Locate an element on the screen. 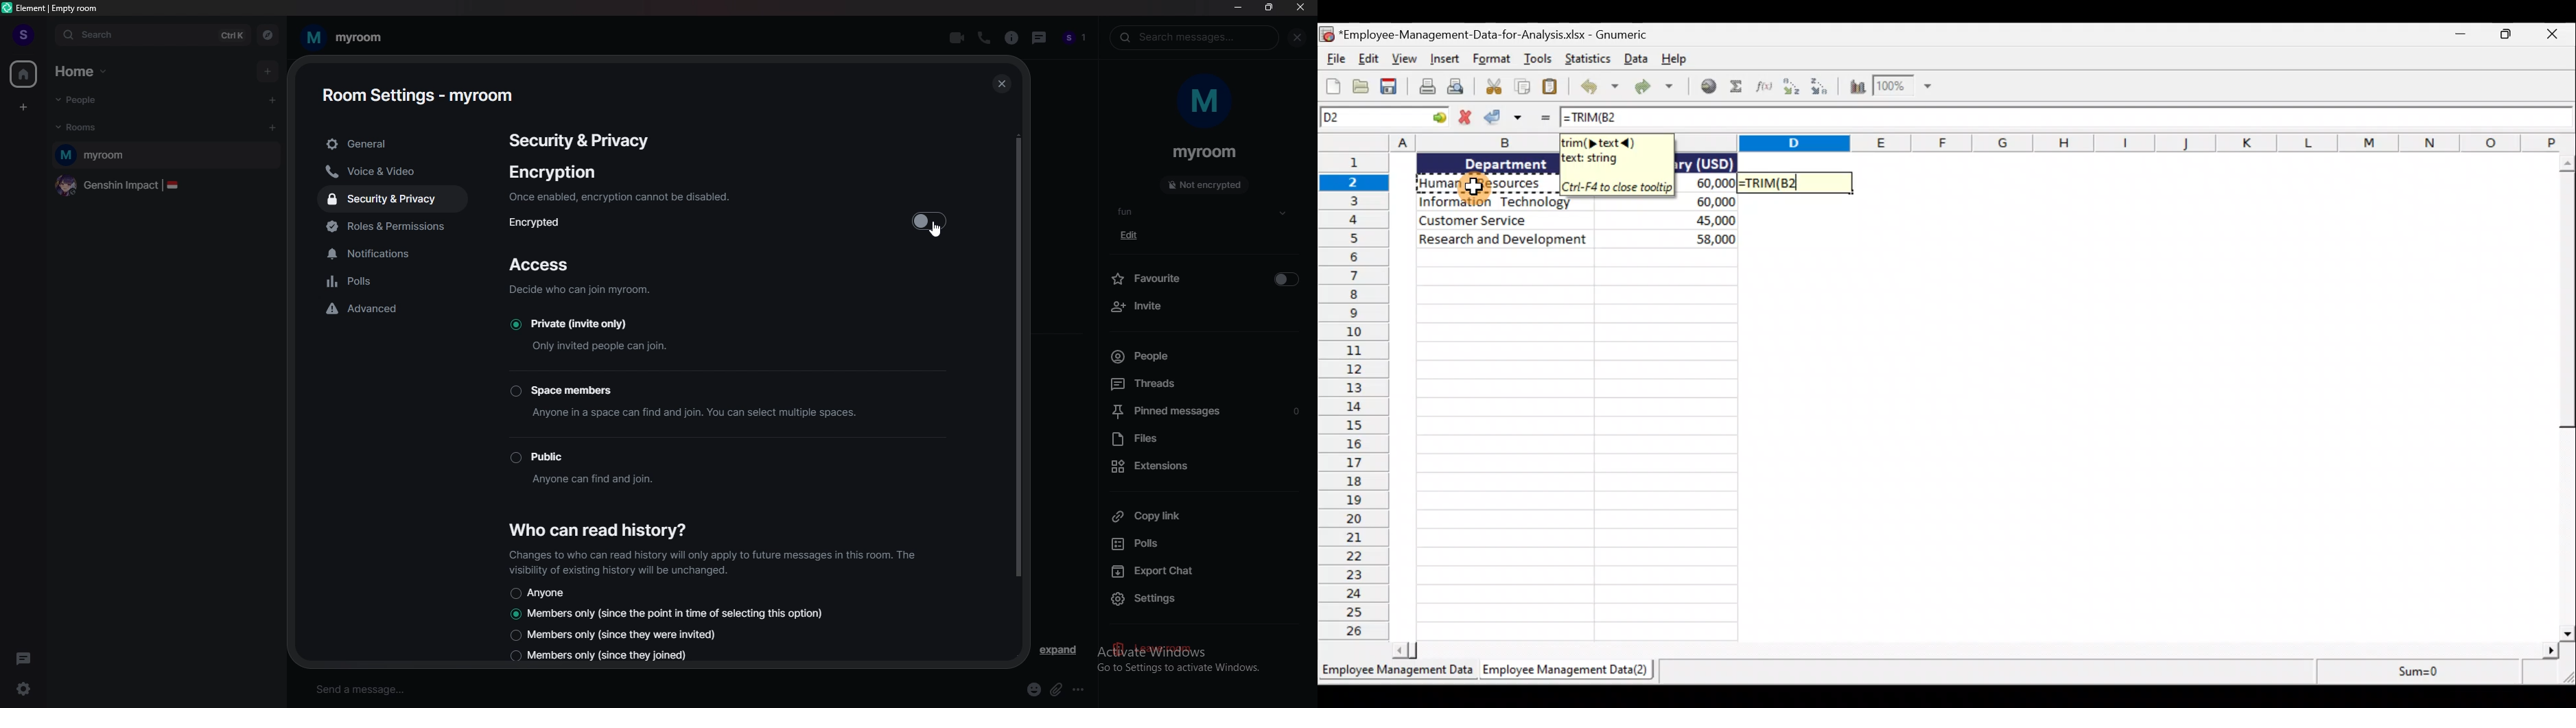  polls is located at coordinates (1205, 543).